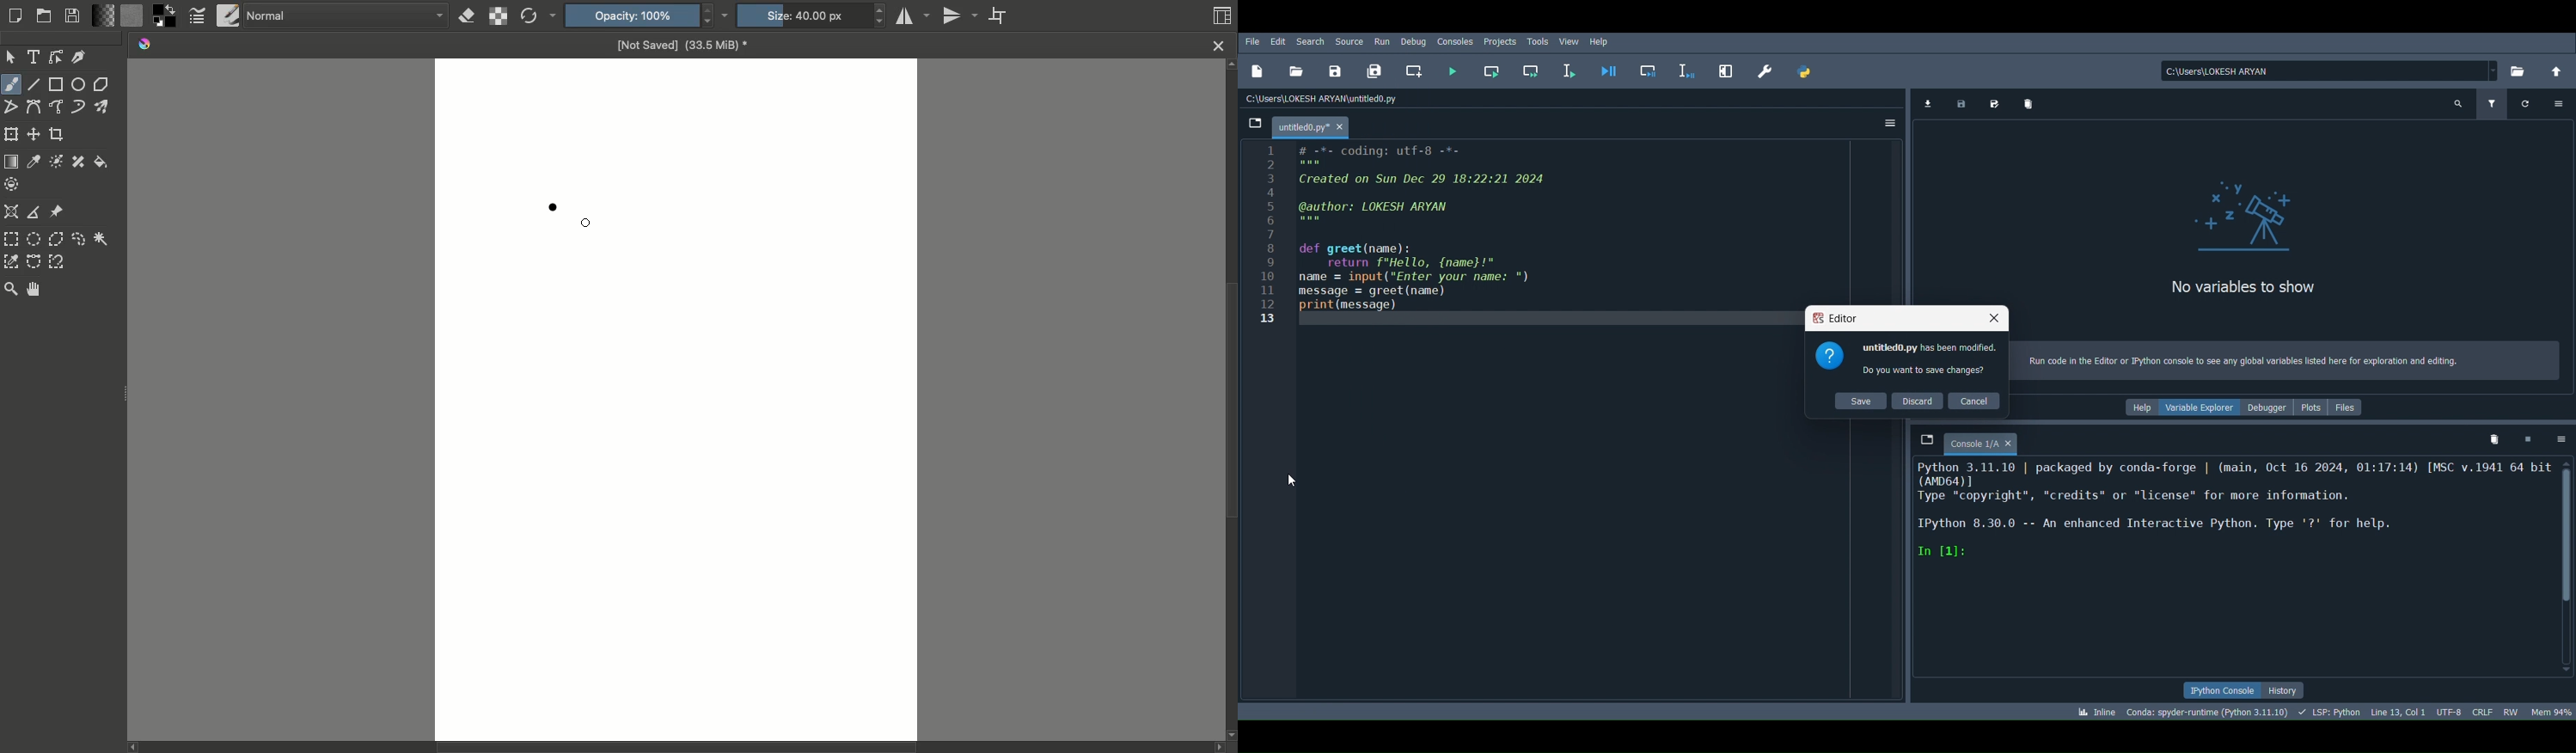 The height and width of the screenshot is (756, 2576). Describe the element at coordinates (1310, 40) in the screenshot. I see `Search` at that location.